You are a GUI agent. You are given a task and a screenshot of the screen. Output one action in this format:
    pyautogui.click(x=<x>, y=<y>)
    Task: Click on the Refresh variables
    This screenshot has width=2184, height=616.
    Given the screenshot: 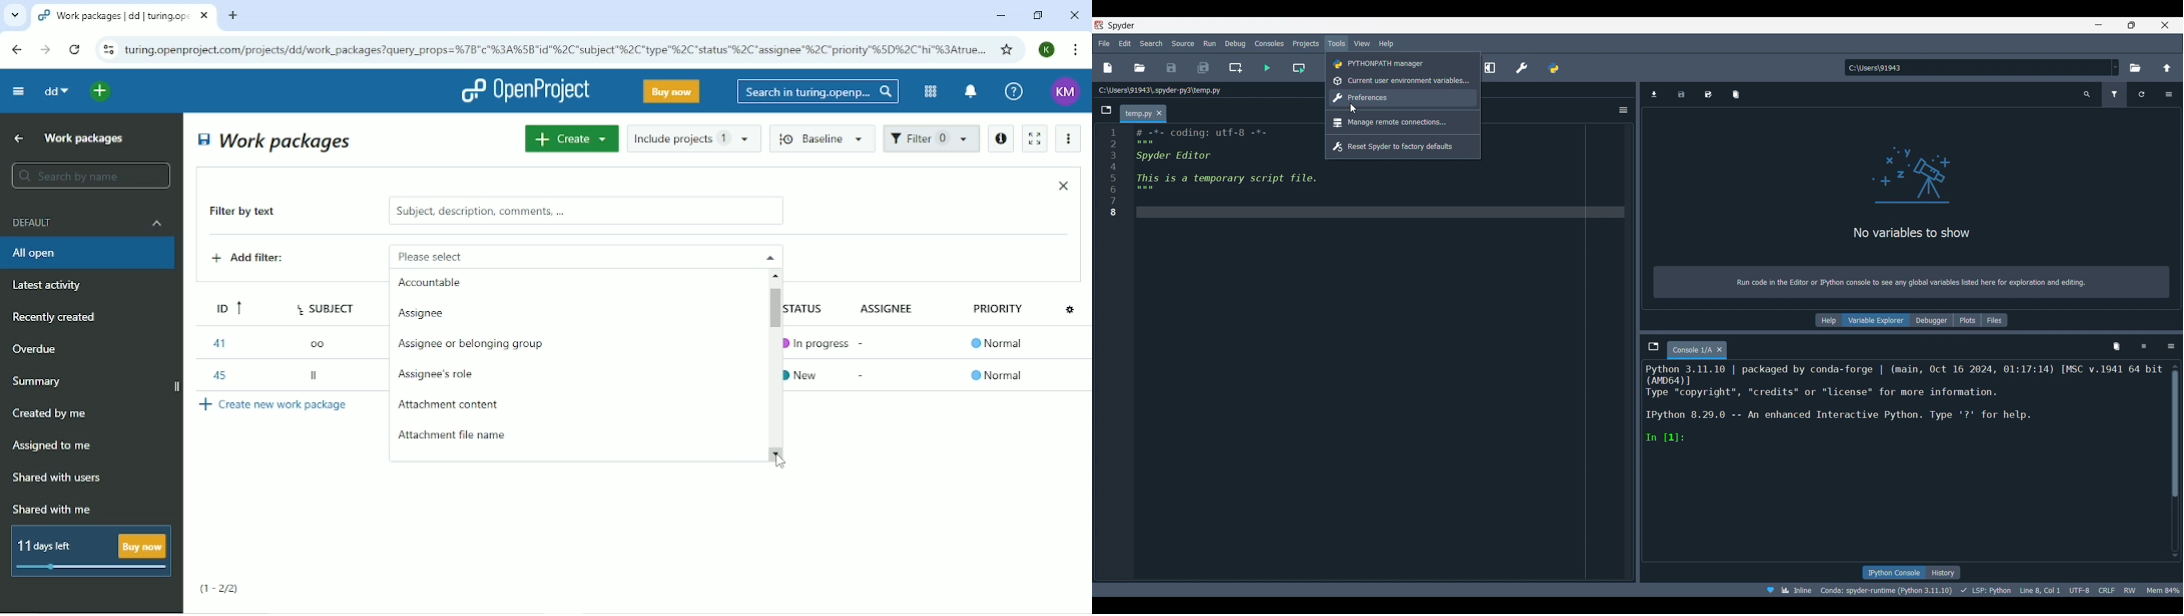 What is the action you would take?
    pyautogui.click(x=2142, y=95)
    